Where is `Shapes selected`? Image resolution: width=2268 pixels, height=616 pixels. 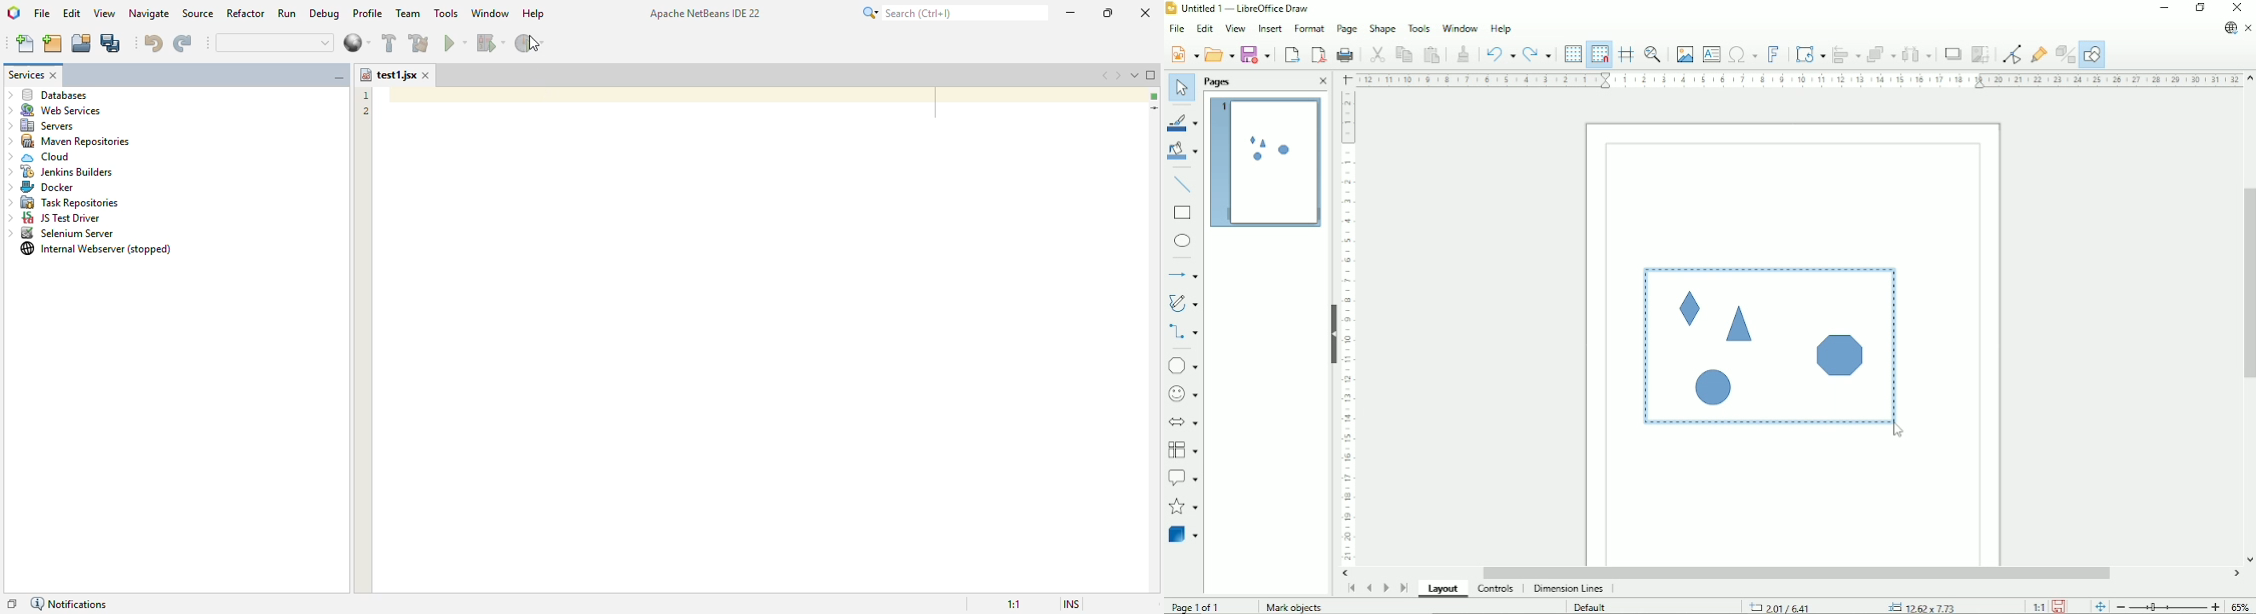
Shapes selected is located at coordinates (1766, 344).